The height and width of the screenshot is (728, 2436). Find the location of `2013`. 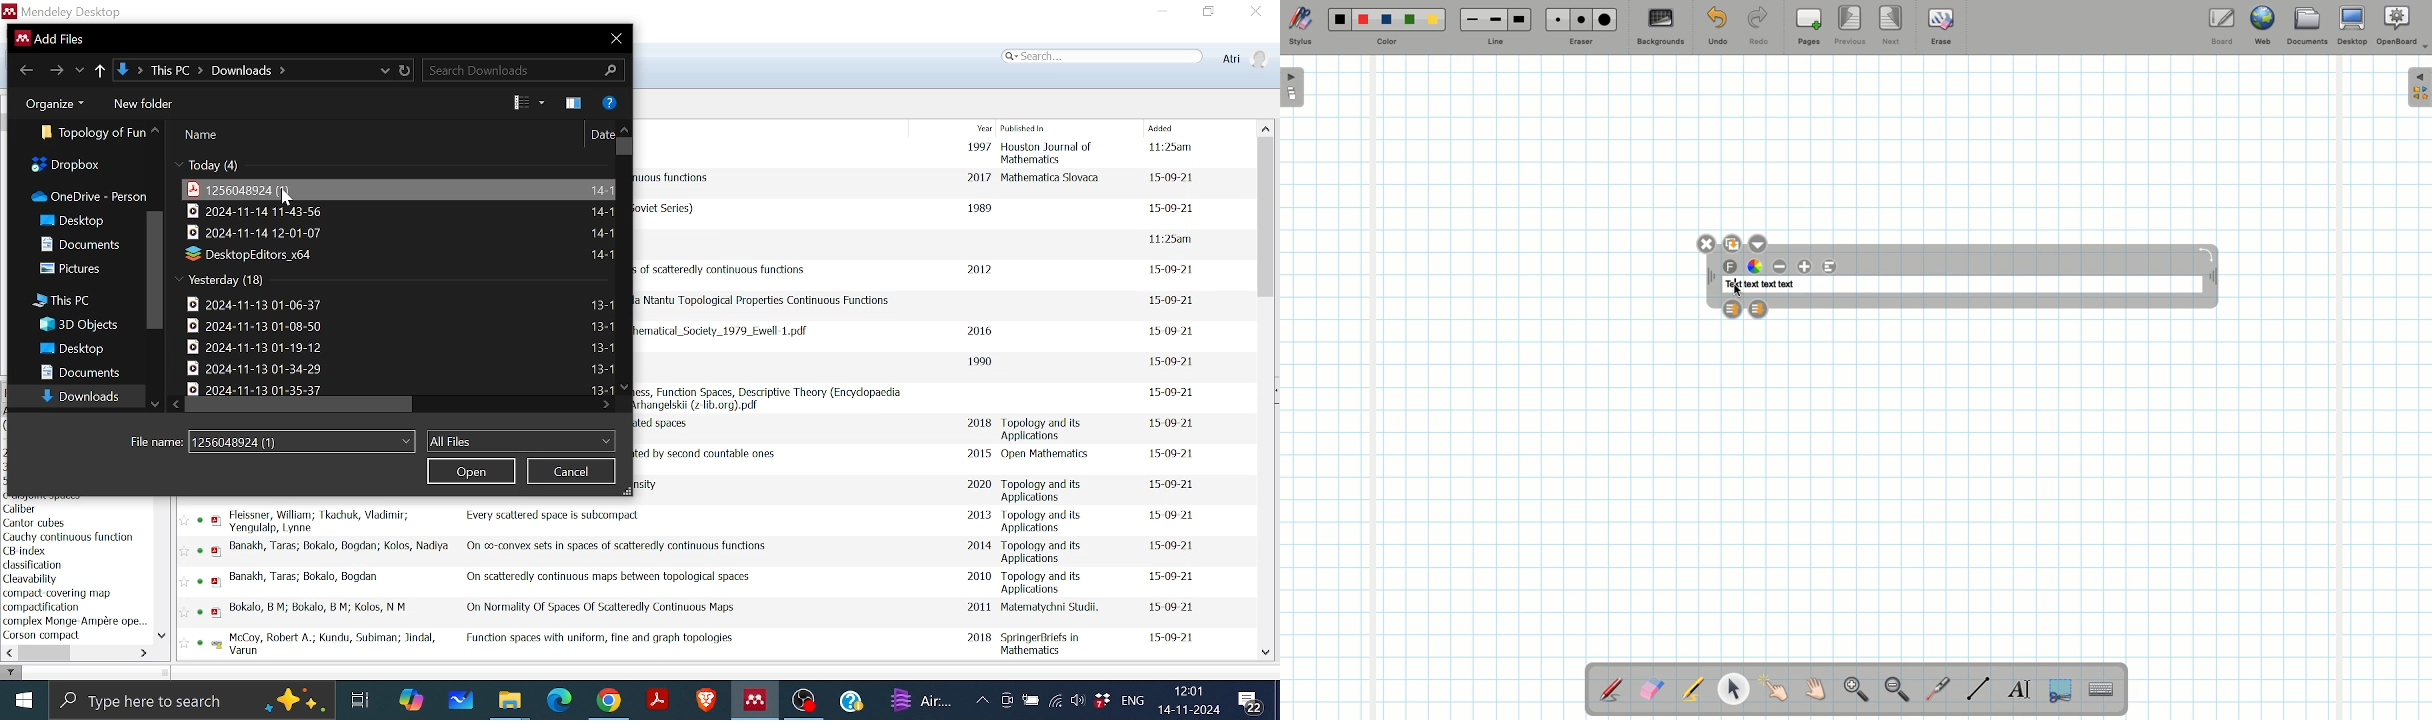

2013 is located at coordinates (980, 514).